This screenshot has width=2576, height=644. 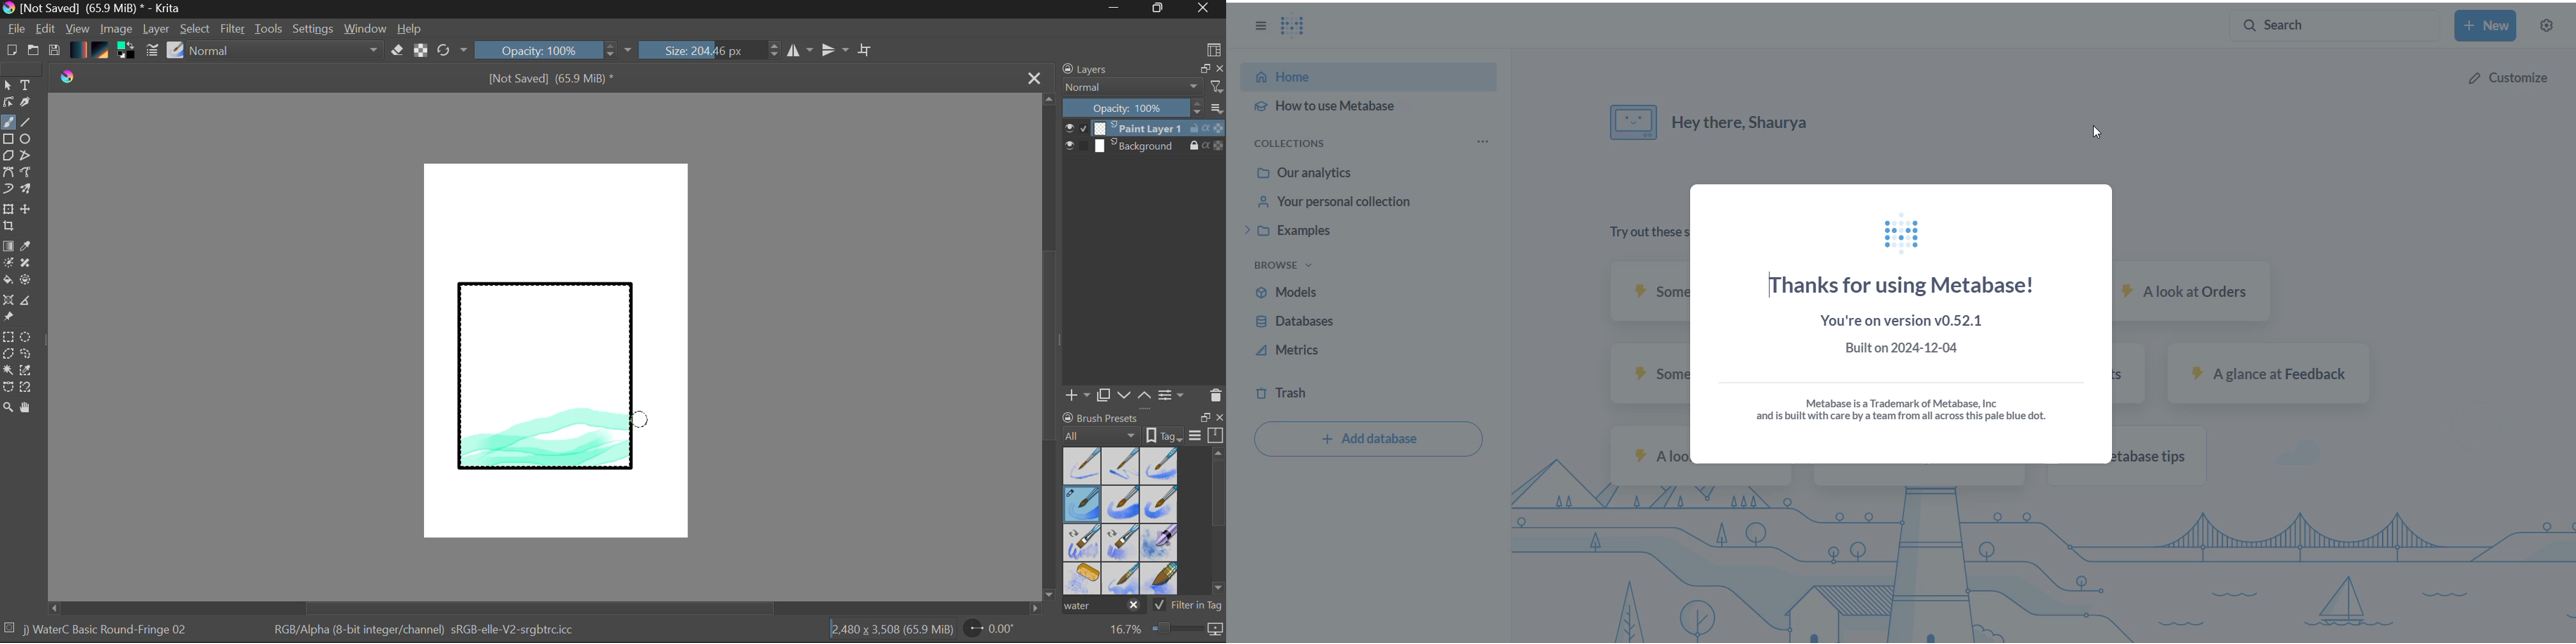 I want to click on Fill, so click(x=8, y=282).